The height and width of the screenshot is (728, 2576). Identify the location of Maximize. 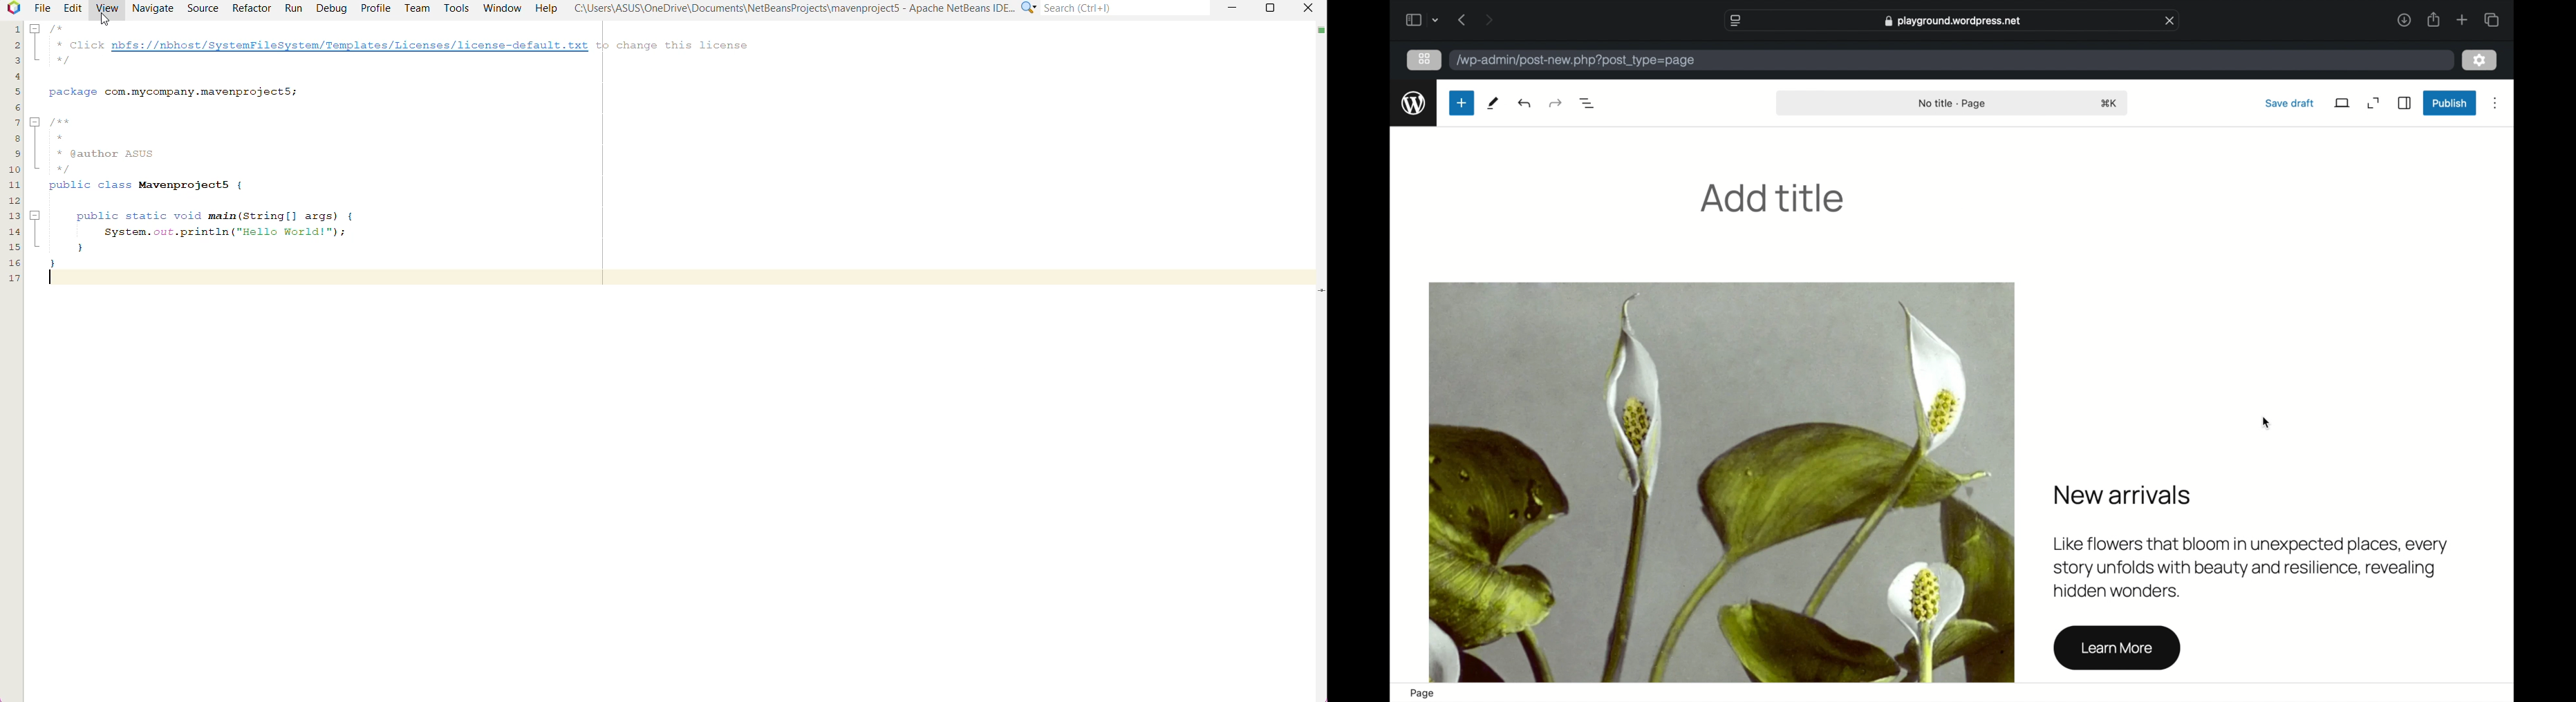
(1269, 8).